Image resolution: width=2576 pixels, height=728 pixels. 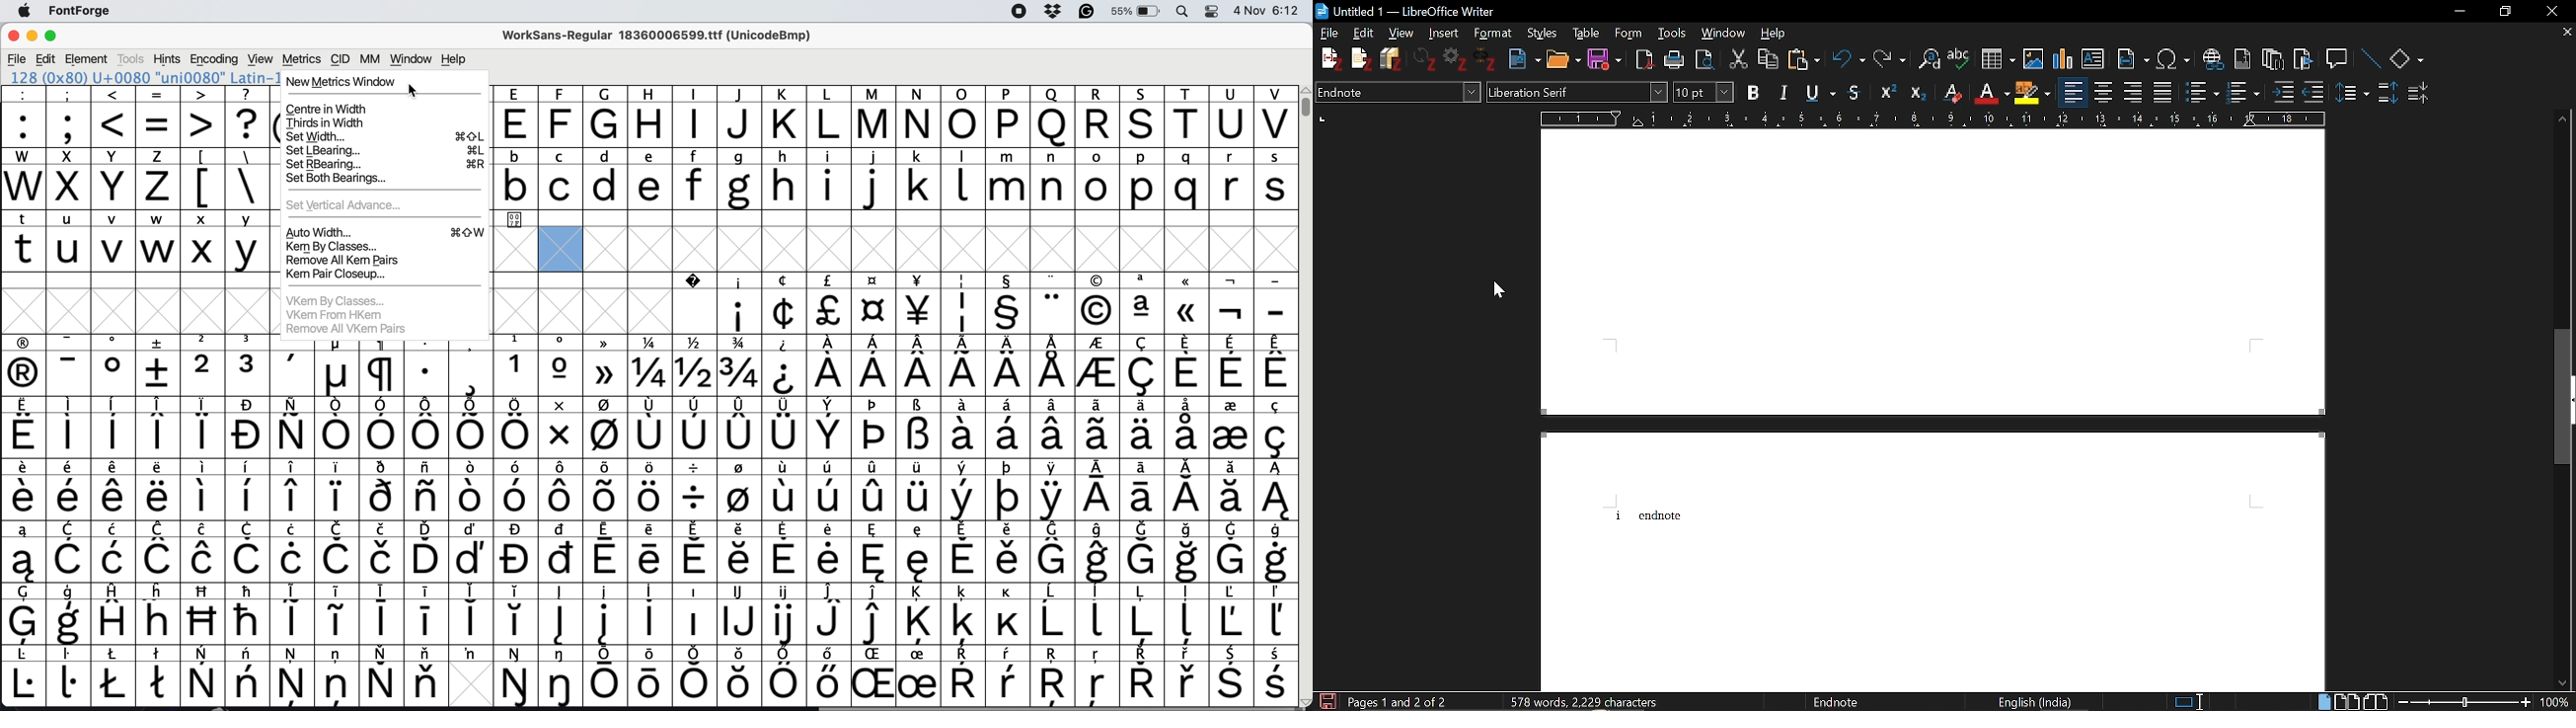 I want to click on thirds in width, so click(x=327, y=122).